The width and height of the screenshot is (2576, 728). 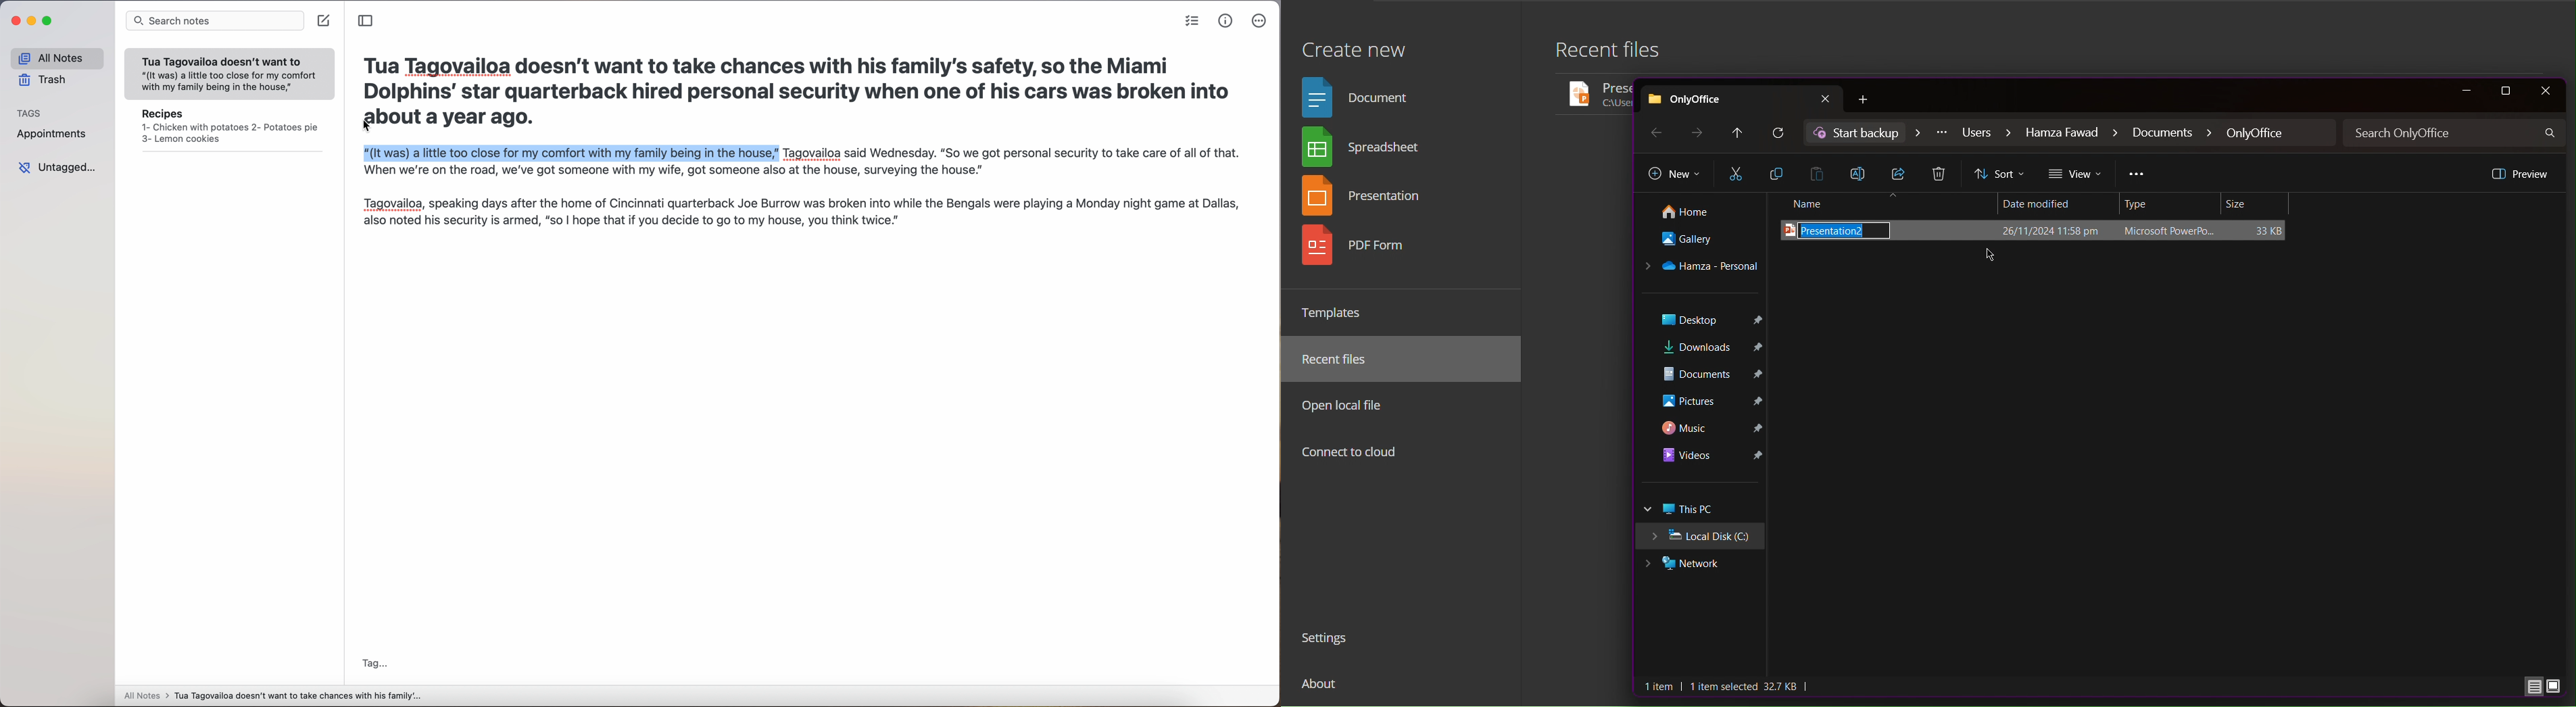 What do you see at coordinates (1697, 213) in the screenshot?
I see `Home` at bounding box center [1697, 213].